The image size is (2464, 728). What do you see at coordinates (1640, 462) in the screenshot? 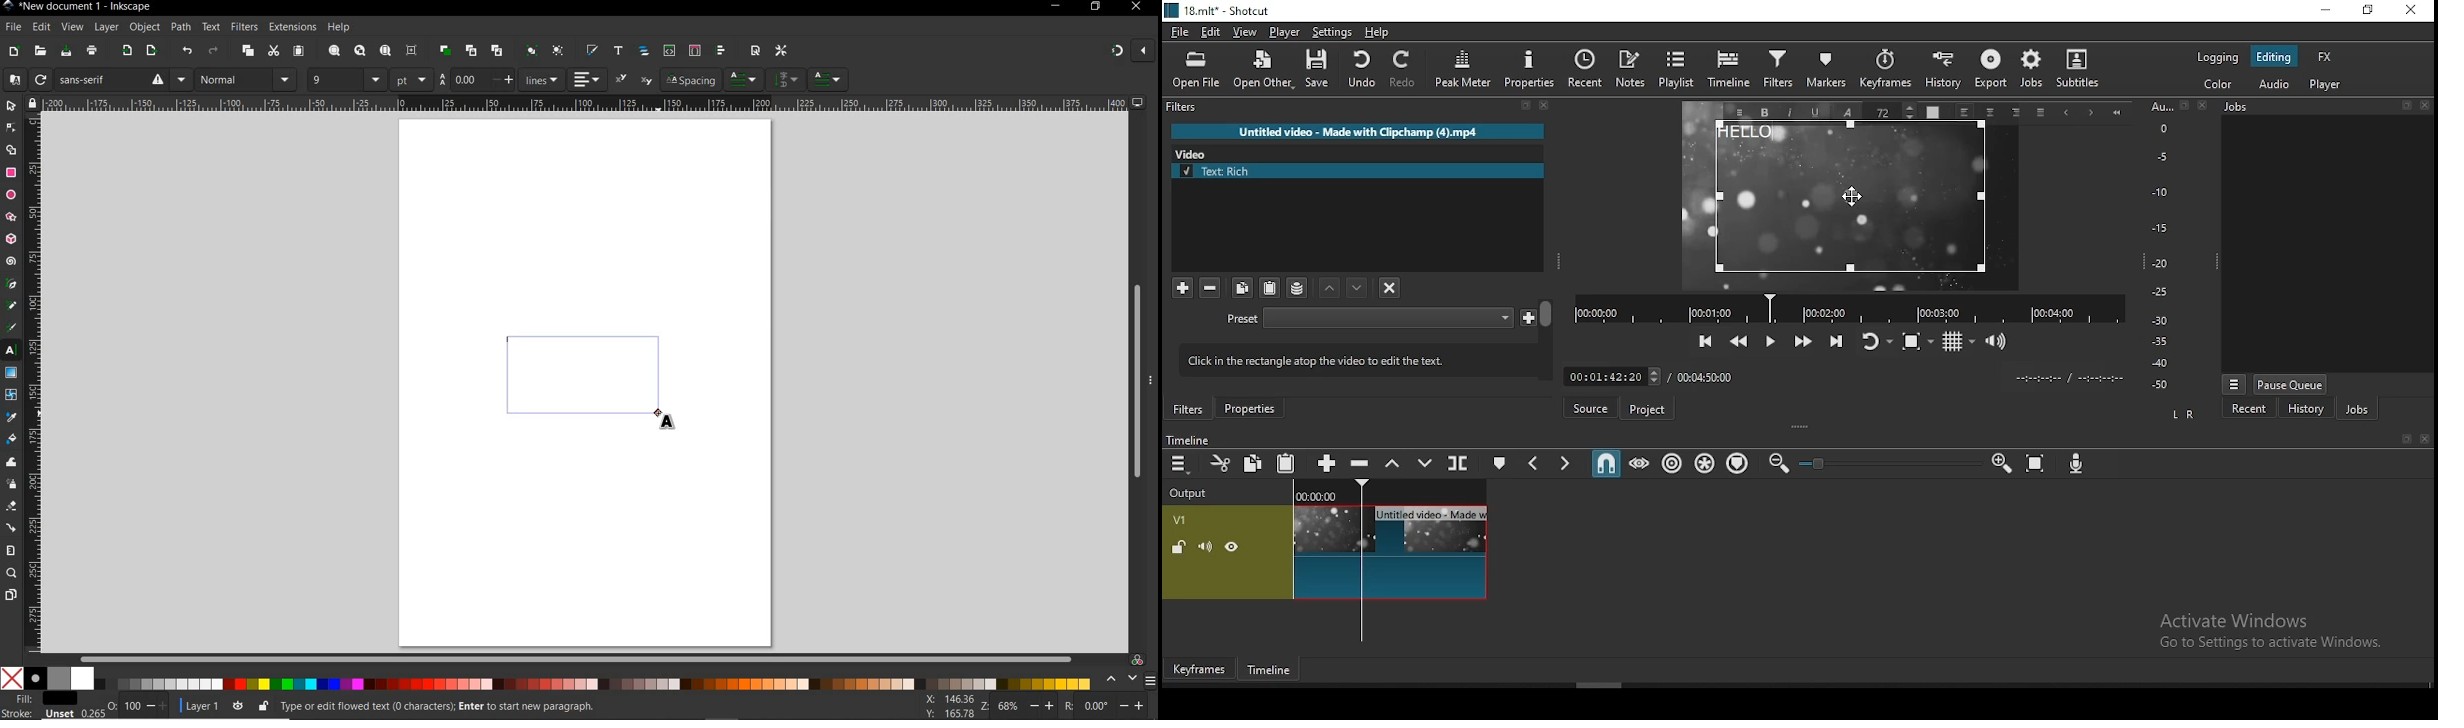
I see `scrub while dragging` at bounding box center [1640, 462].